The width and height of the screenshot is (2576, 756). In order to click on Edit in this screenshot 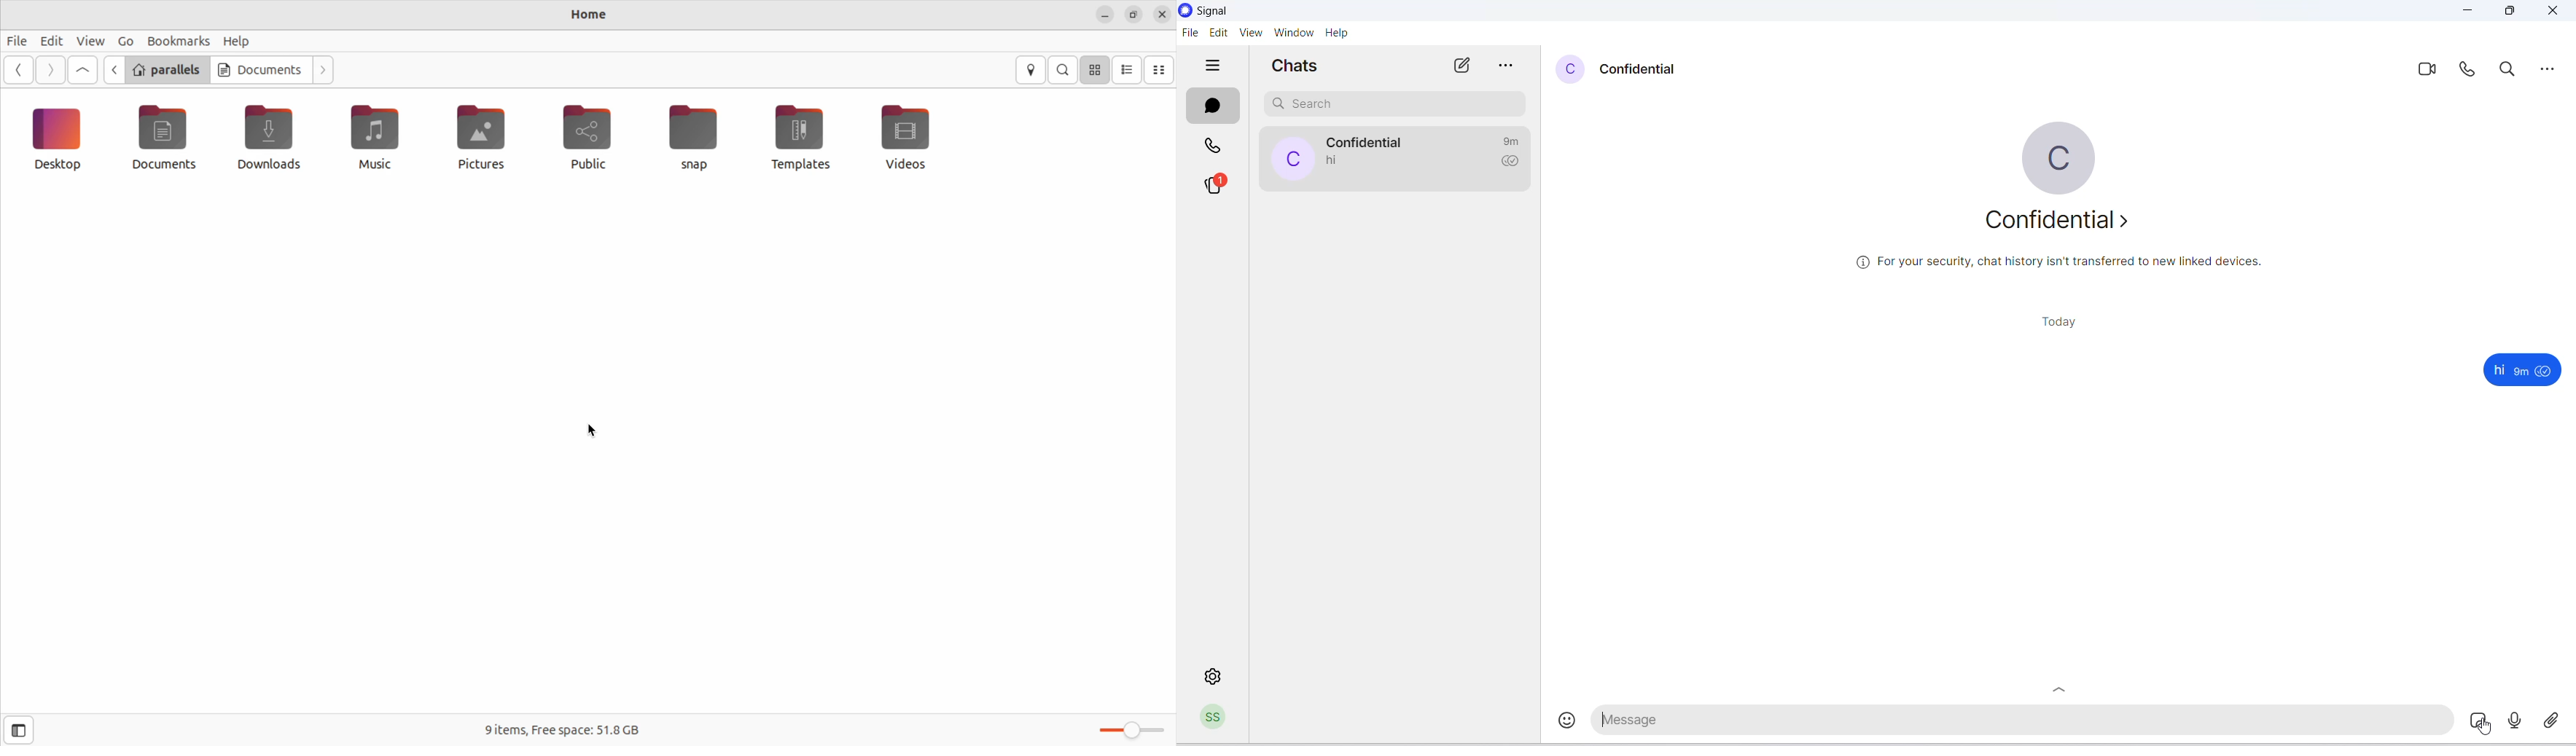, I will do `click(51, 40)`.